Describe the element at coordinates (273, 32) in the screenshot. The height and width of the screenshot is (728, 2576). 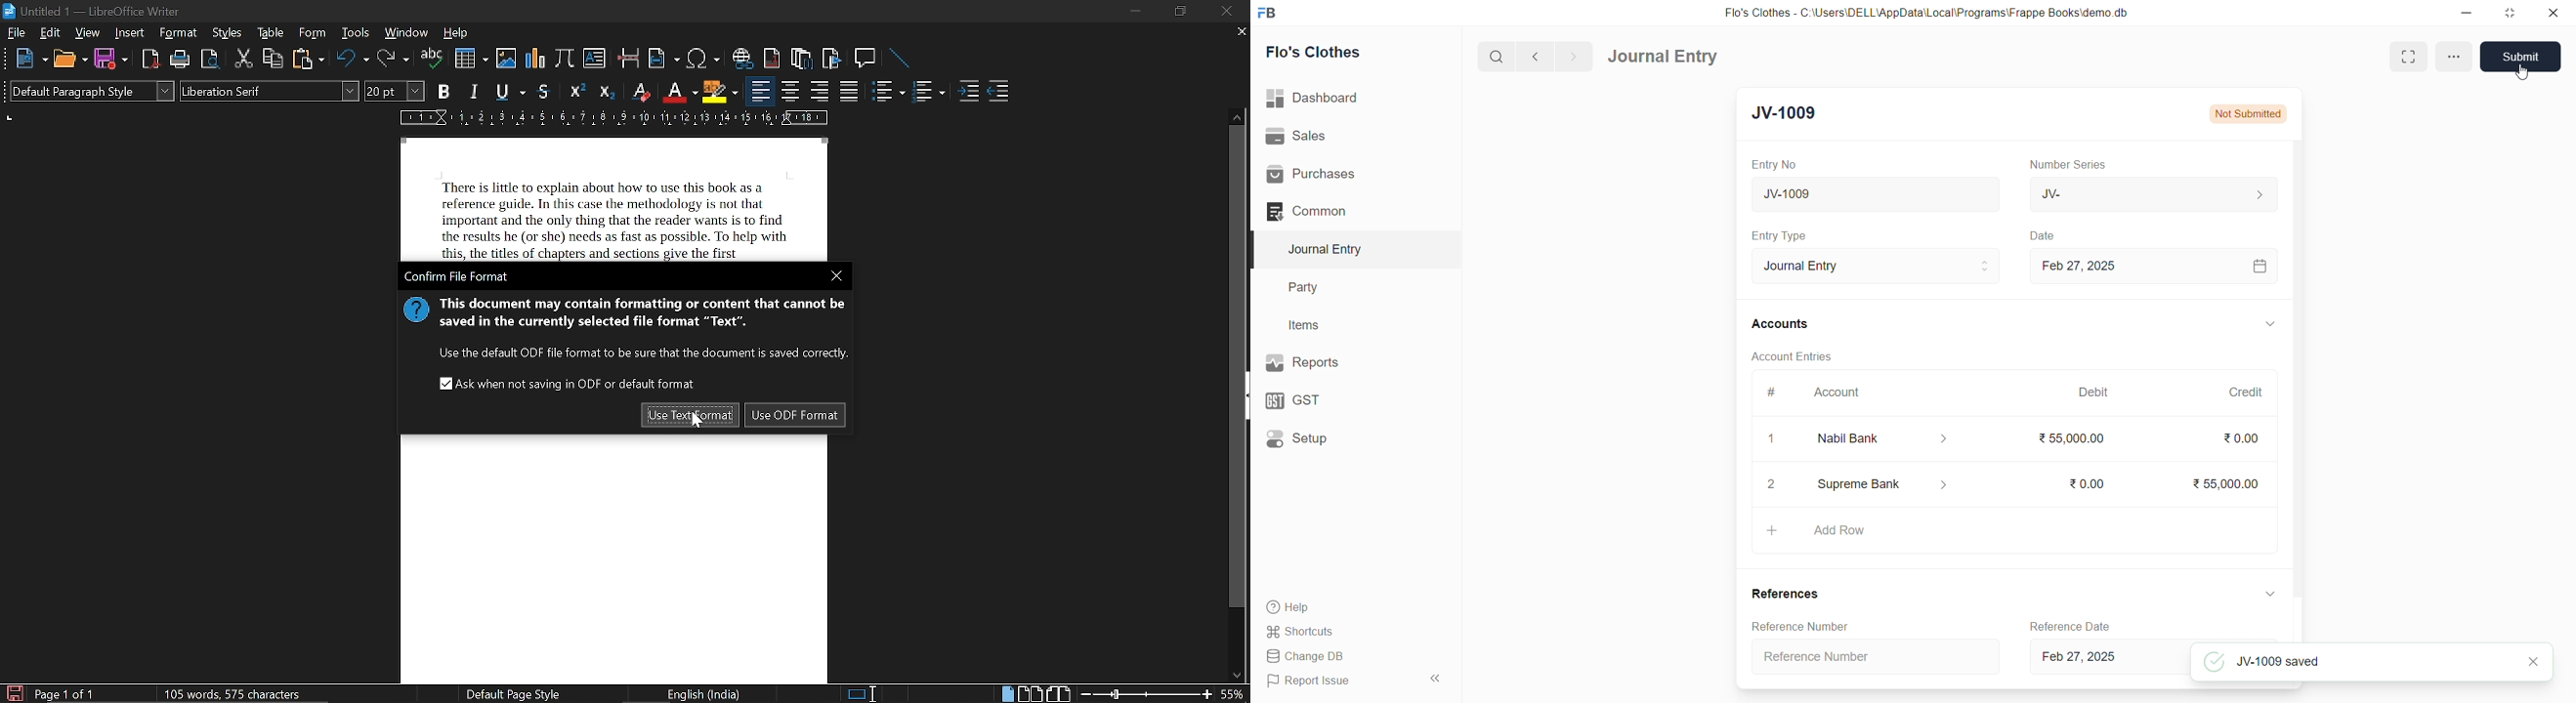
I see `table` at that location.